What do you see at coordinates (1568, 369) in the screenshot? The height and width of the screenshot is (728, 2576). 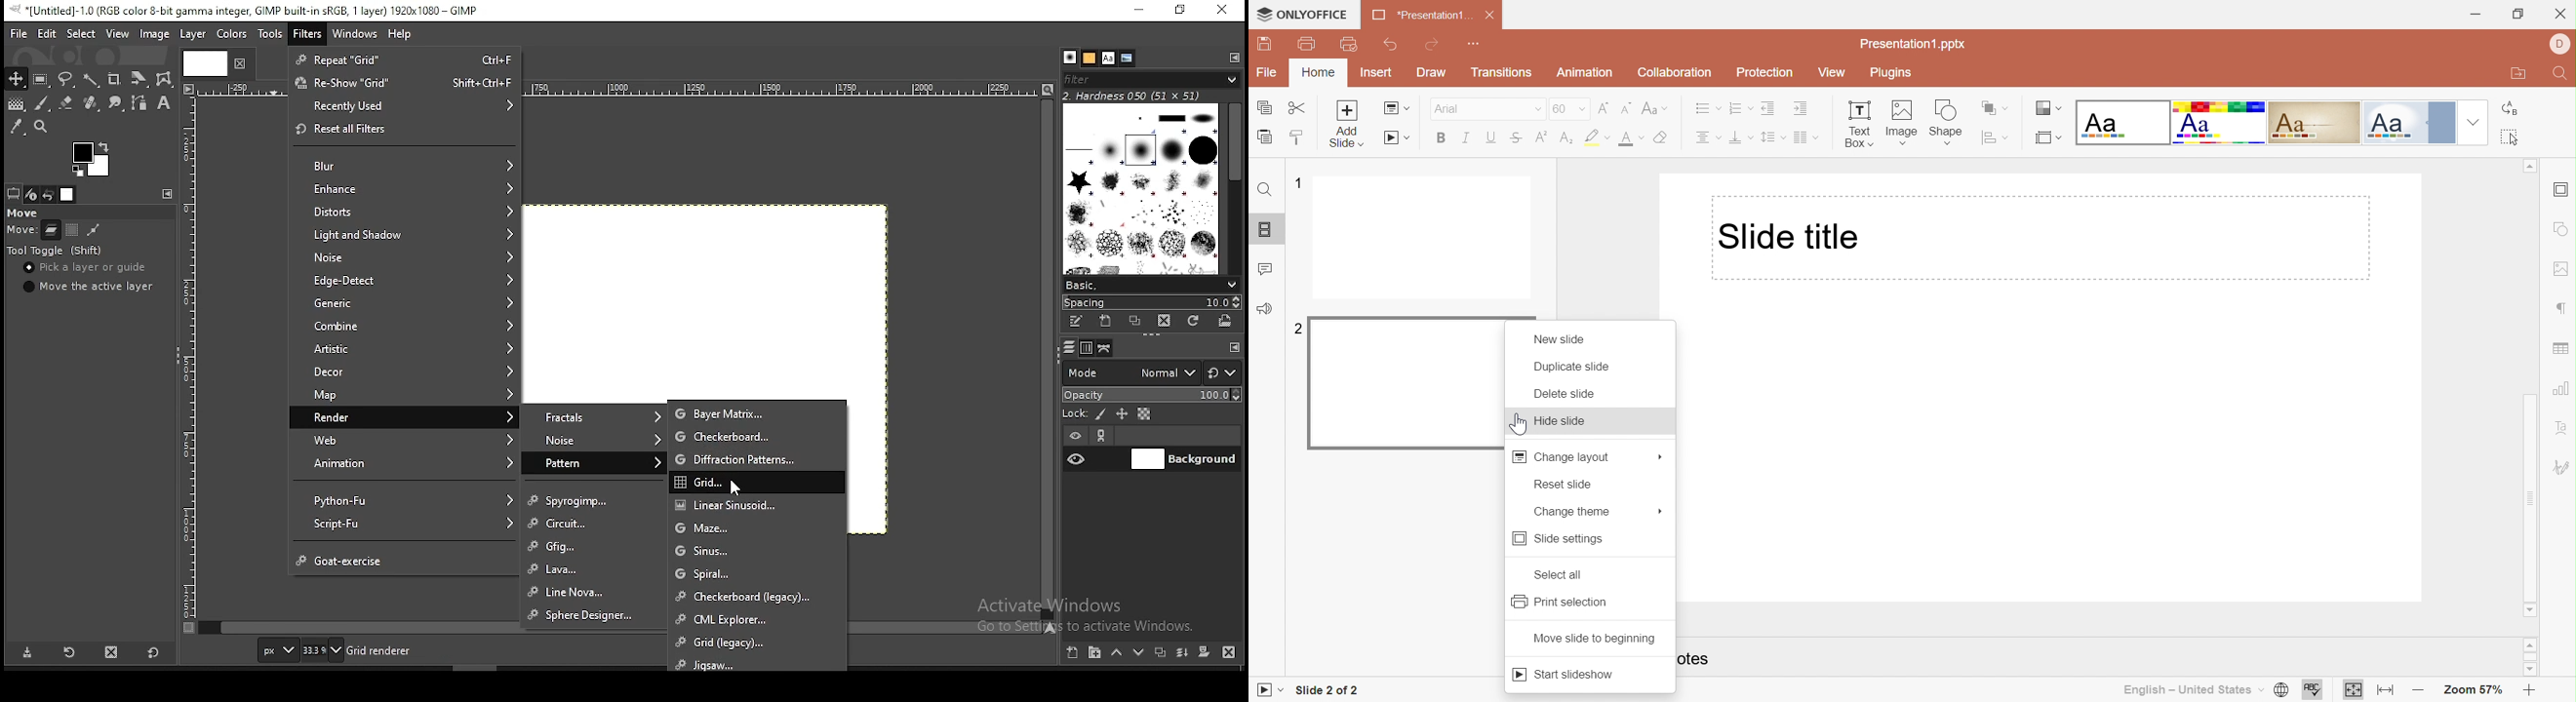 I see `Duplicate slide` at bounding box center [1568, 369].